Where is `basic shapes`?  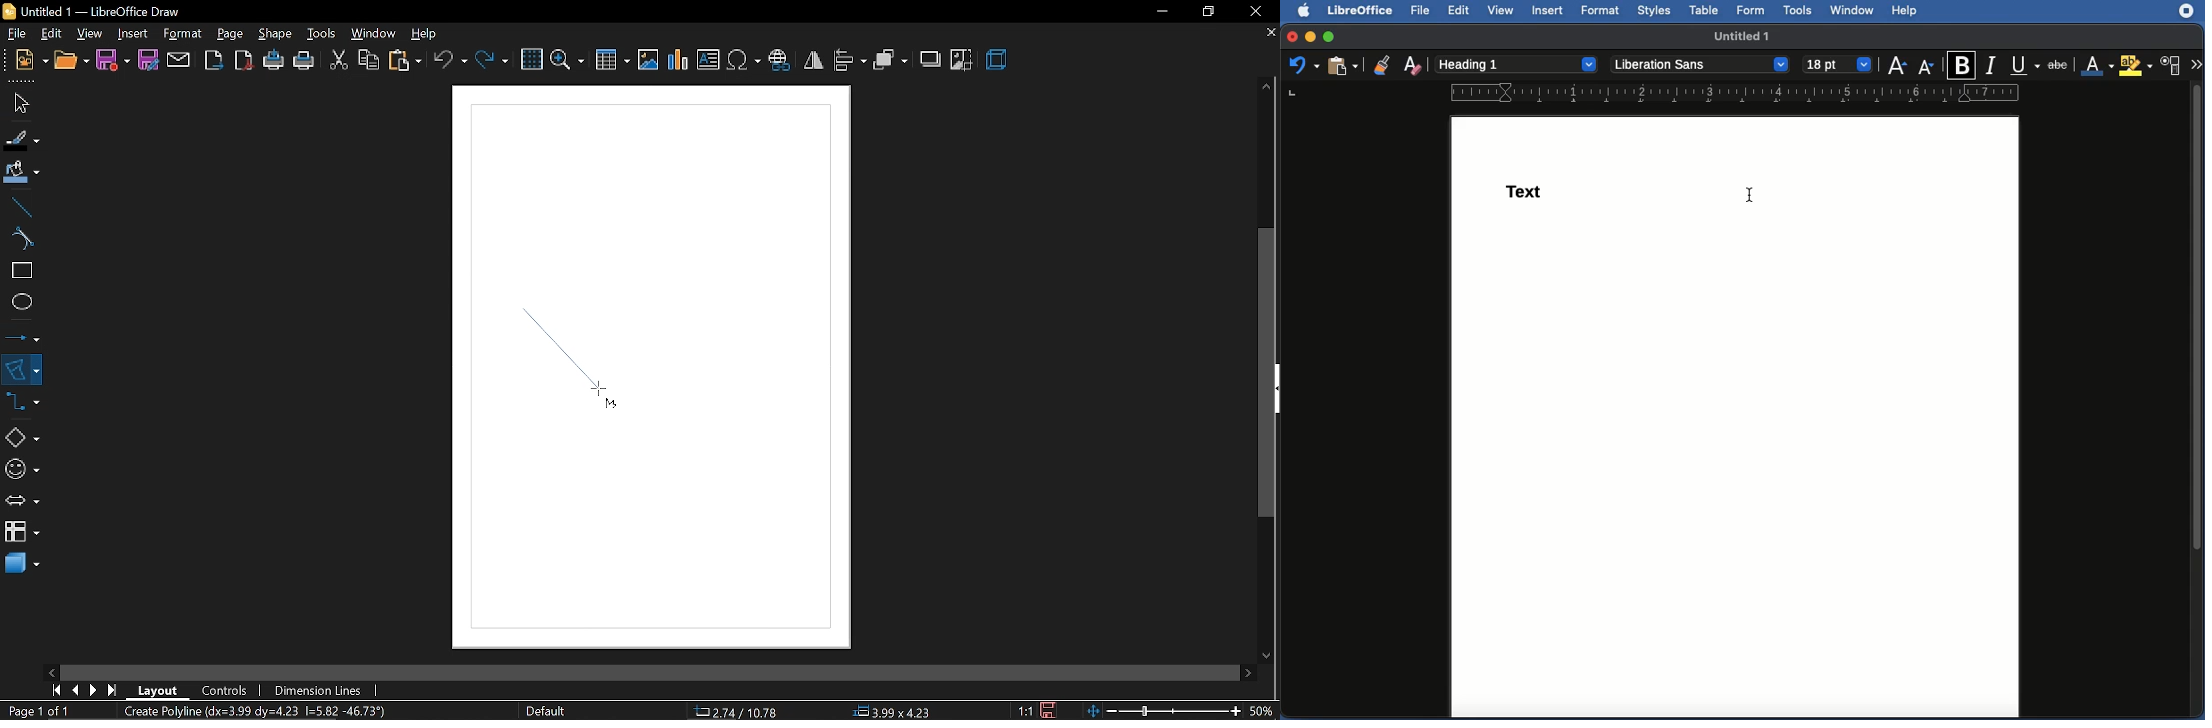
basic shapes is located at coordinates (21, 439).